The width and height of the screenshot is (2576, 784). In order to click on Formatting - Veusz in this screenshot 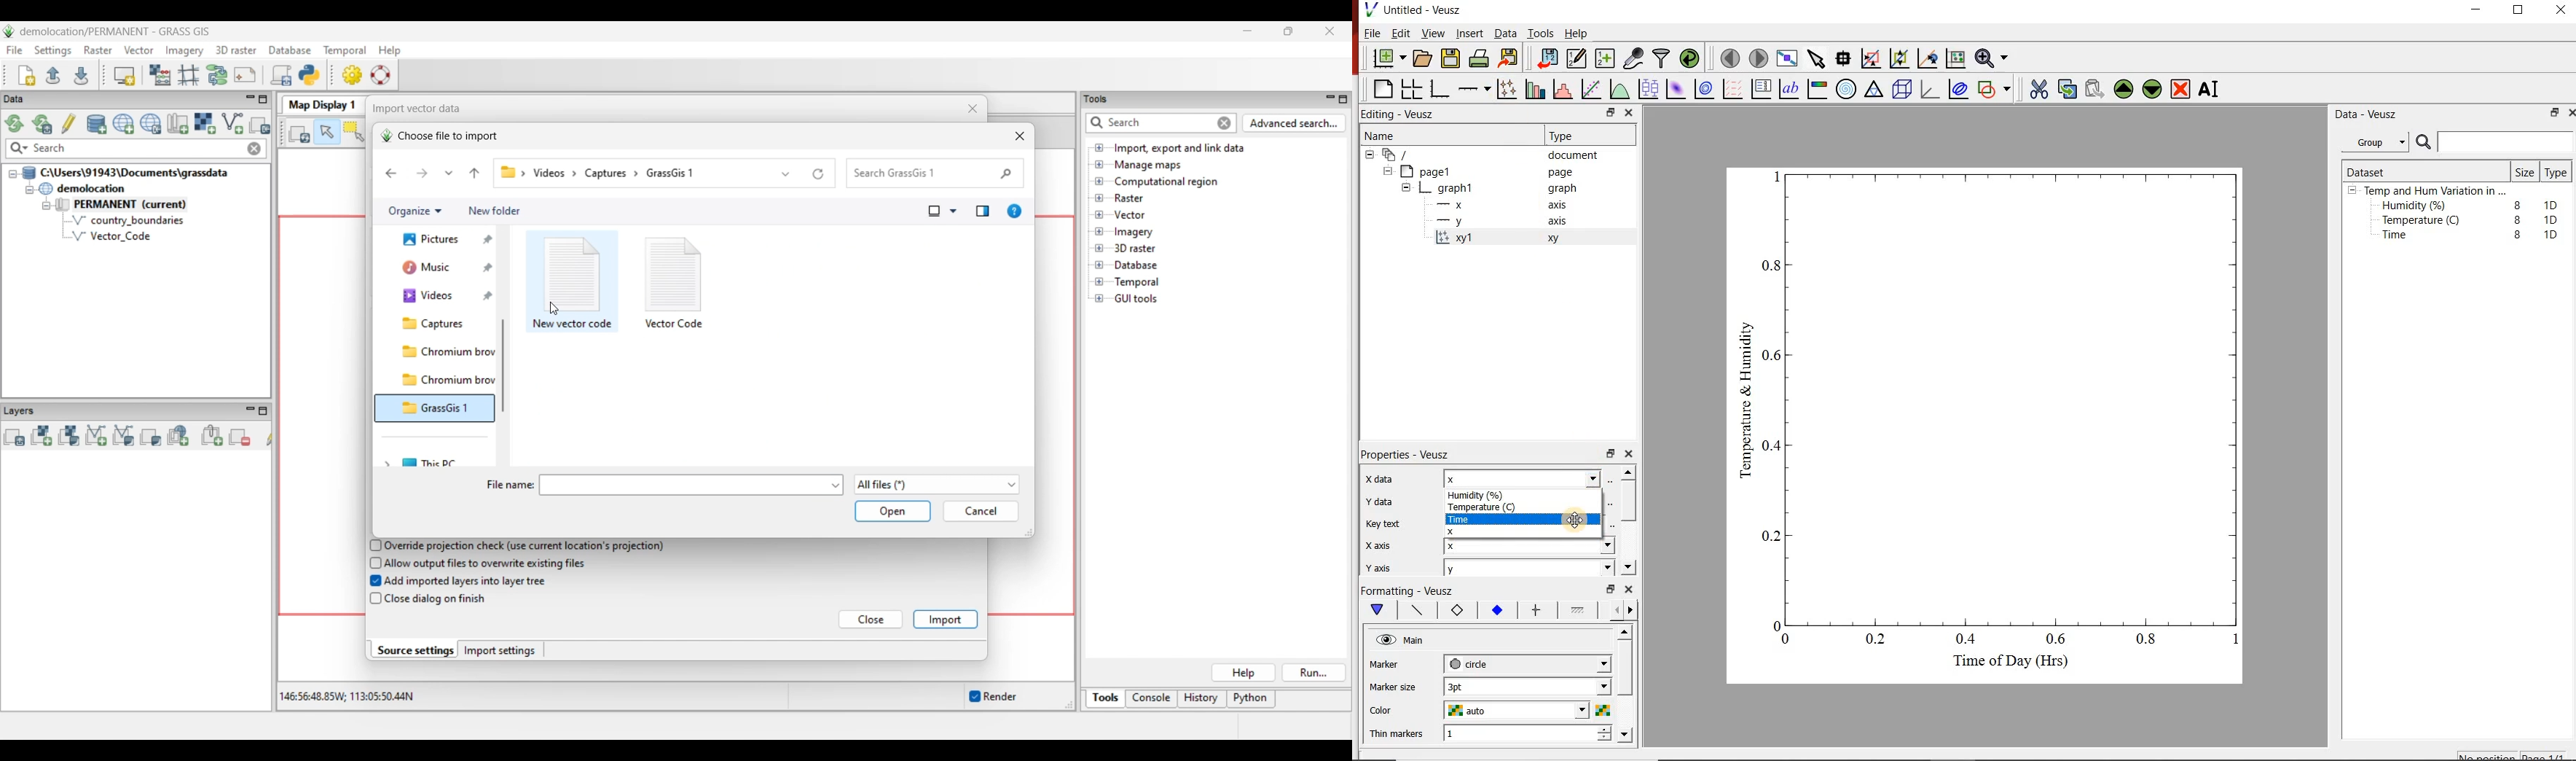, I will do `click(1410, 592)`.